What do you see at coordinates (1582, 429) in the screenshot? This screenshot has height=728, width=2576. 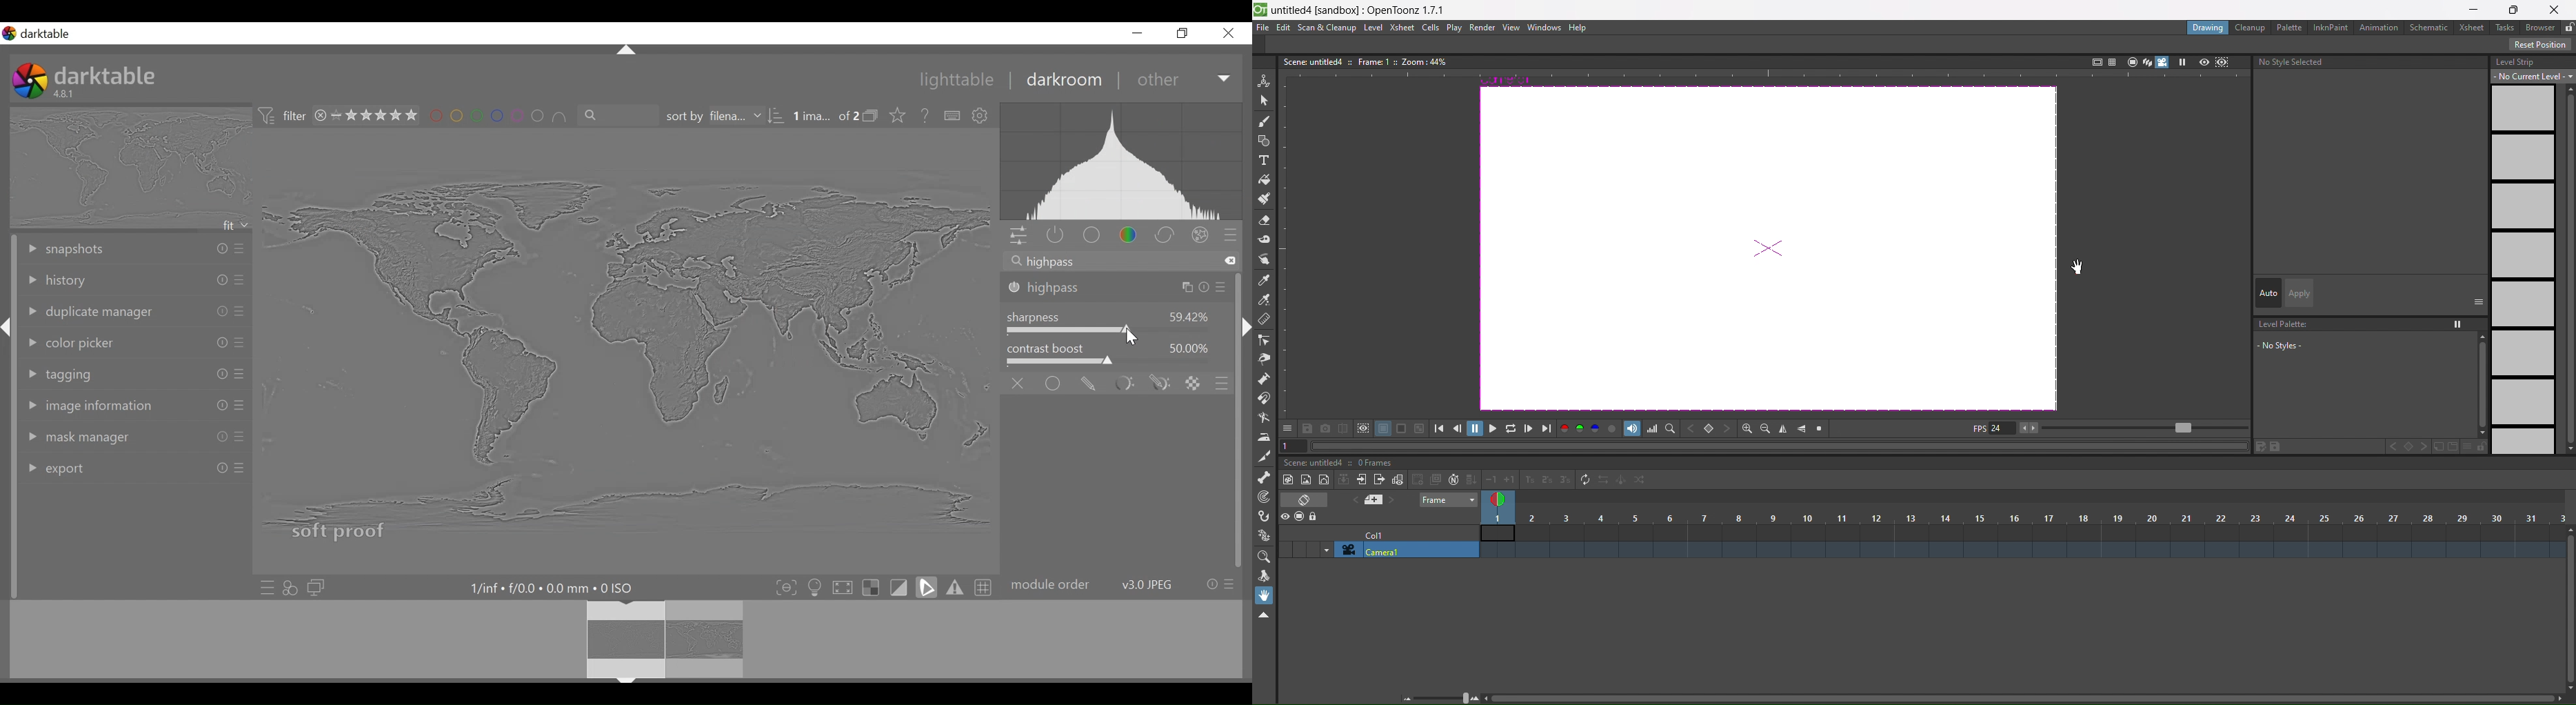 I see `rgb chanel` at bounding box center [1582, 429].